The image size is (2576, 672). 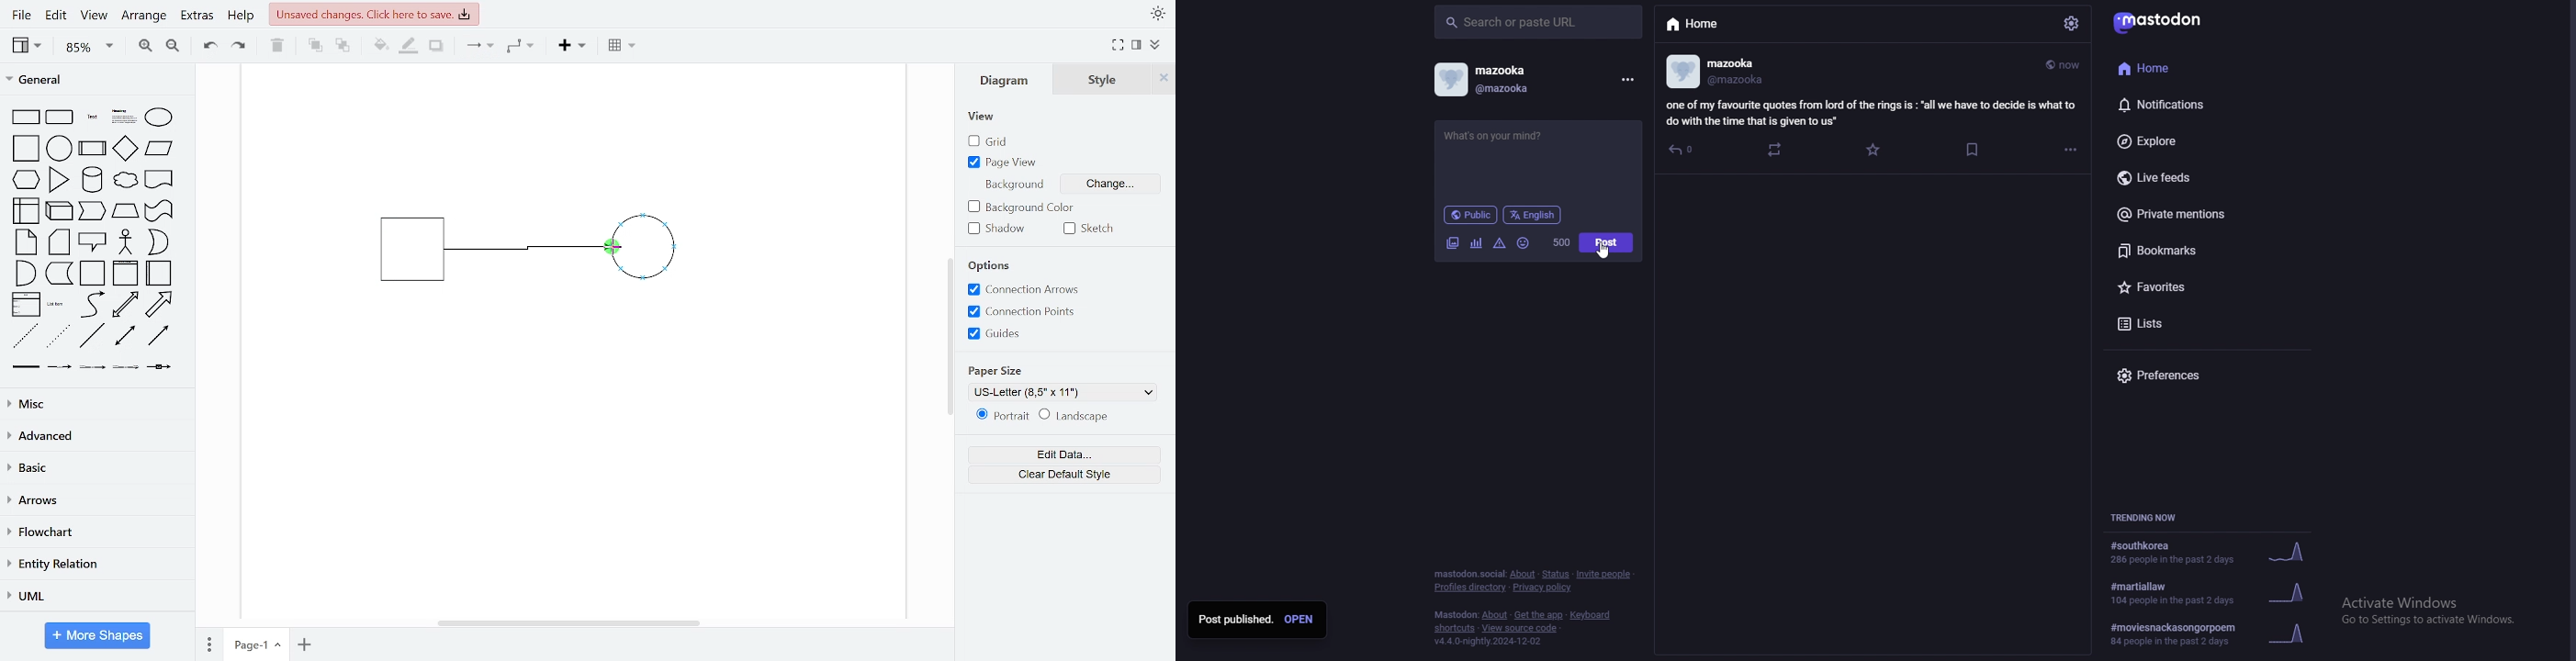 What do you see at coordinates (24, 15) in the screenshot?
I see `file` at bounding box center [24, 15].